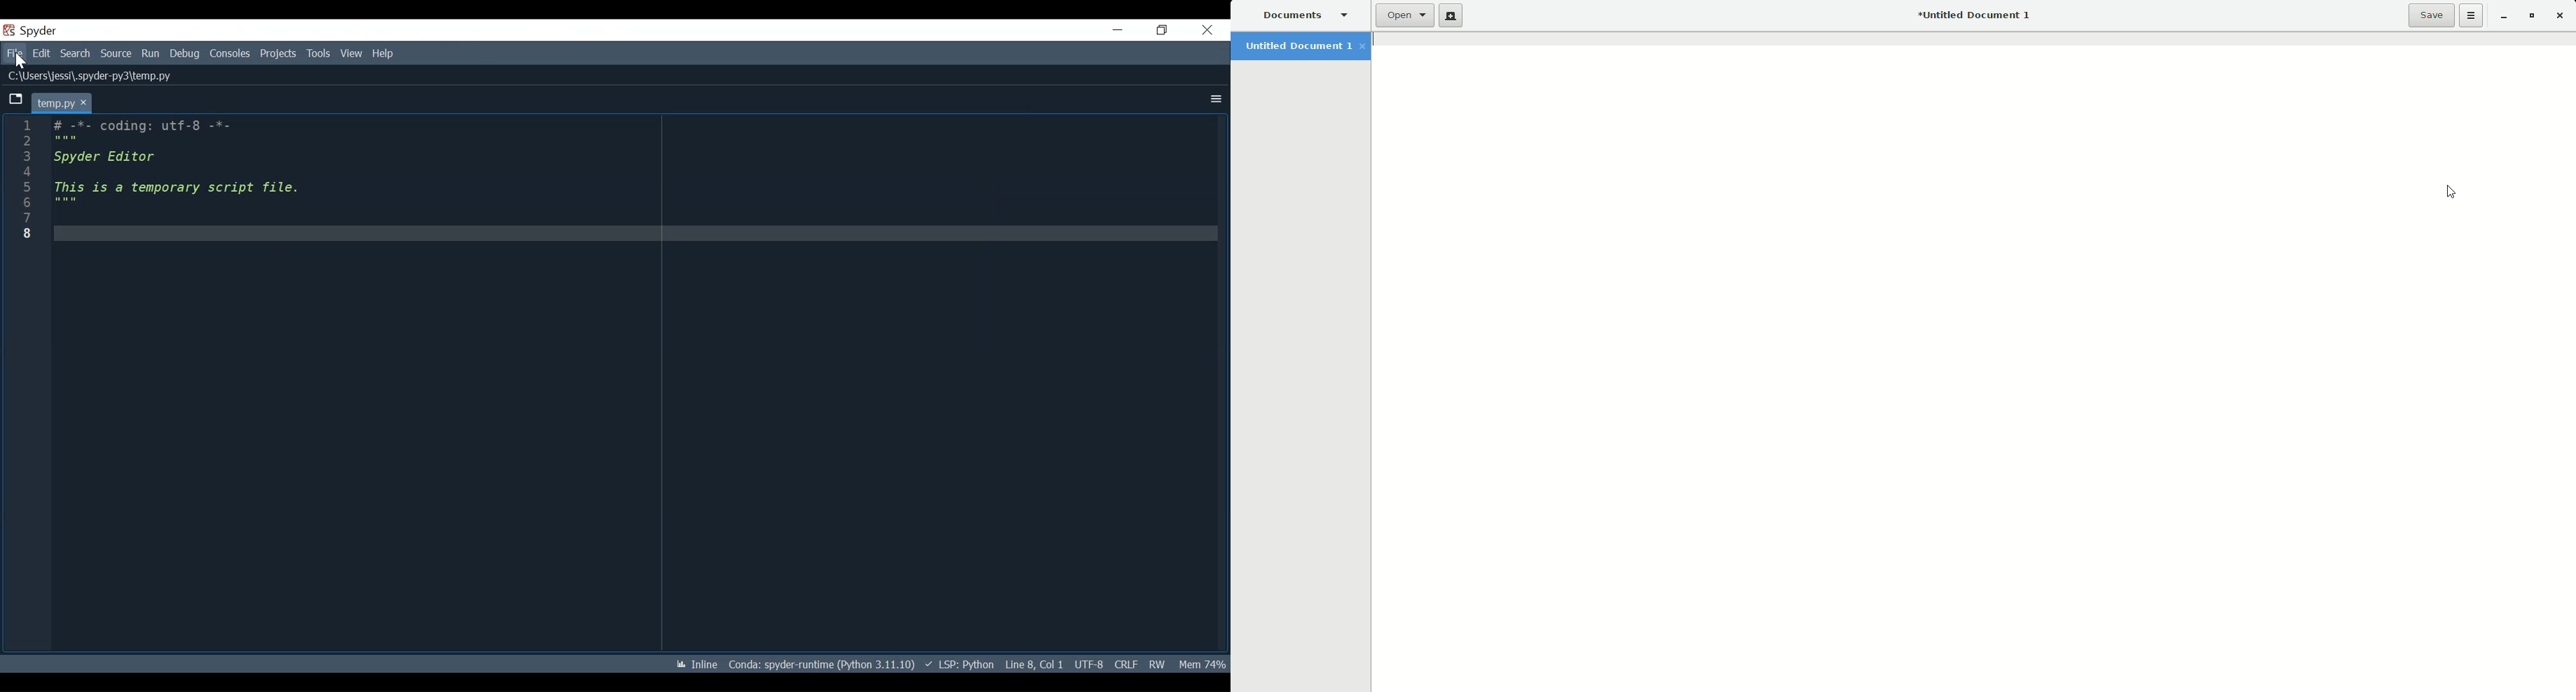 This screenshot has width=2576, height=700. Describe the element at coordinates (10, 30) in the screenshot. I see `Spyder Desktop Icon` at that location.